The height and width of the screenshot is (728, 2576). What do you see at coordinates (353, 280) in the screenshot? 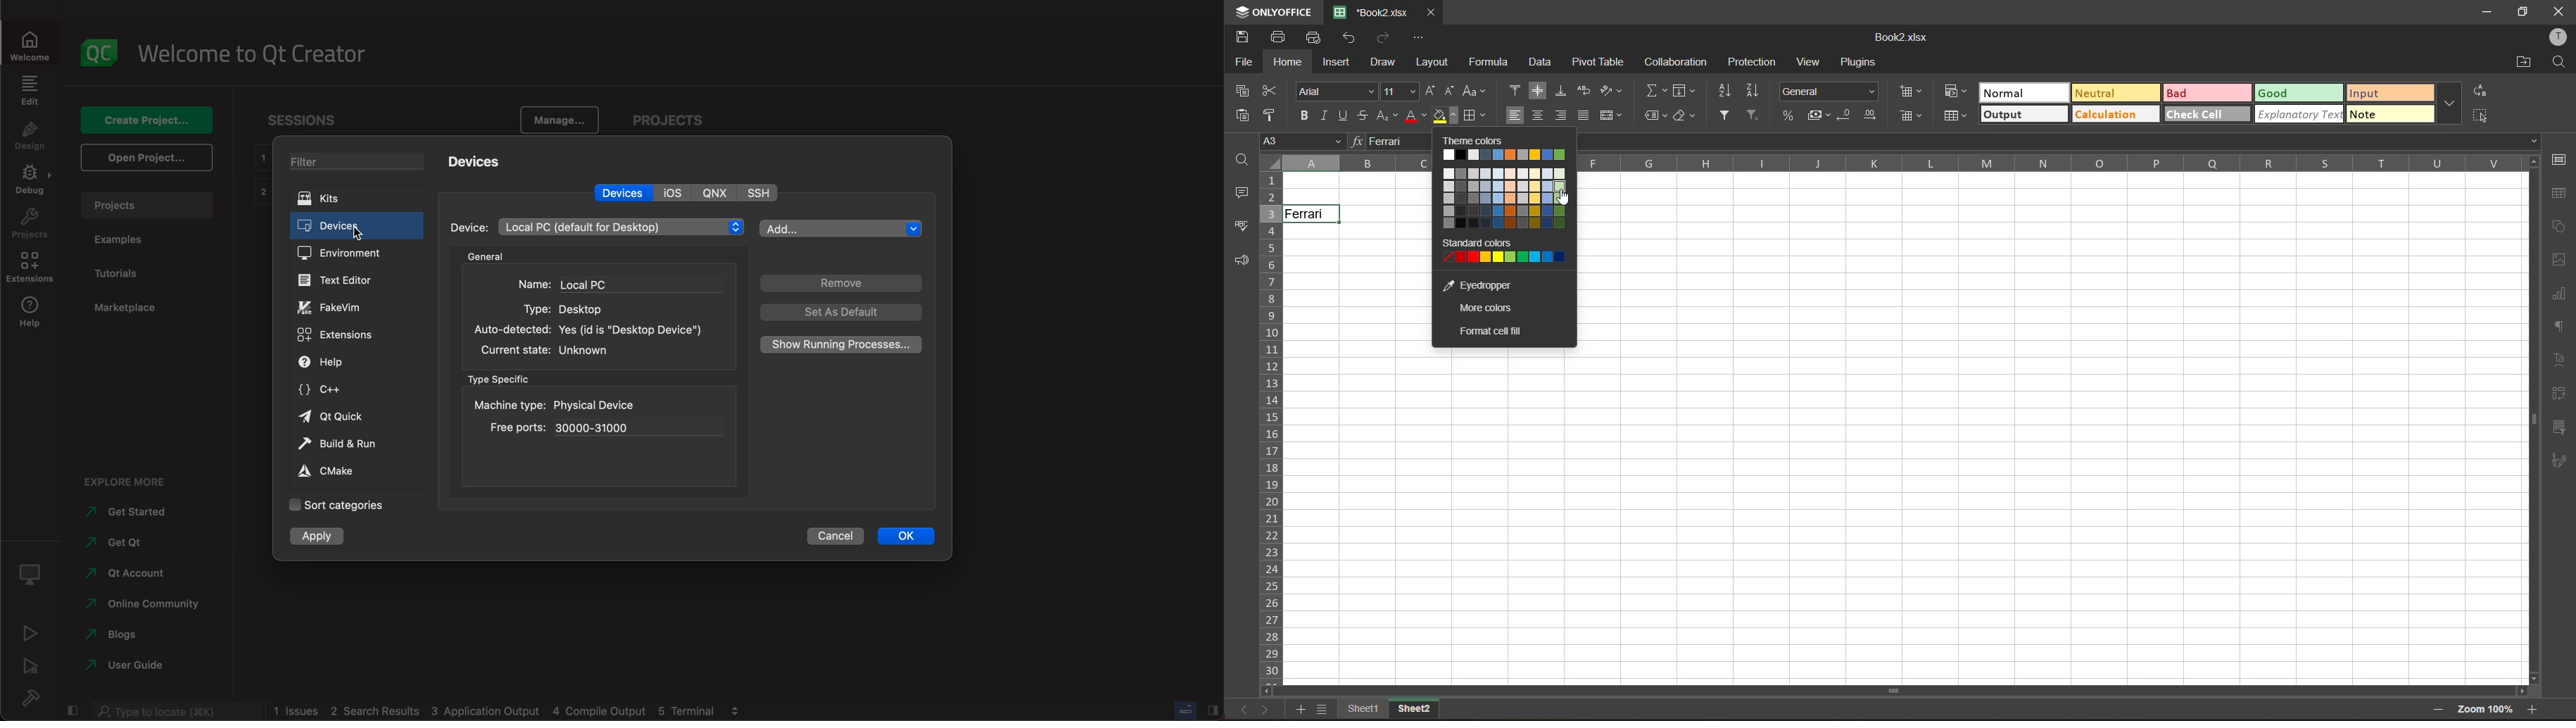
I see `text editor` at bounding box center [353, 280].